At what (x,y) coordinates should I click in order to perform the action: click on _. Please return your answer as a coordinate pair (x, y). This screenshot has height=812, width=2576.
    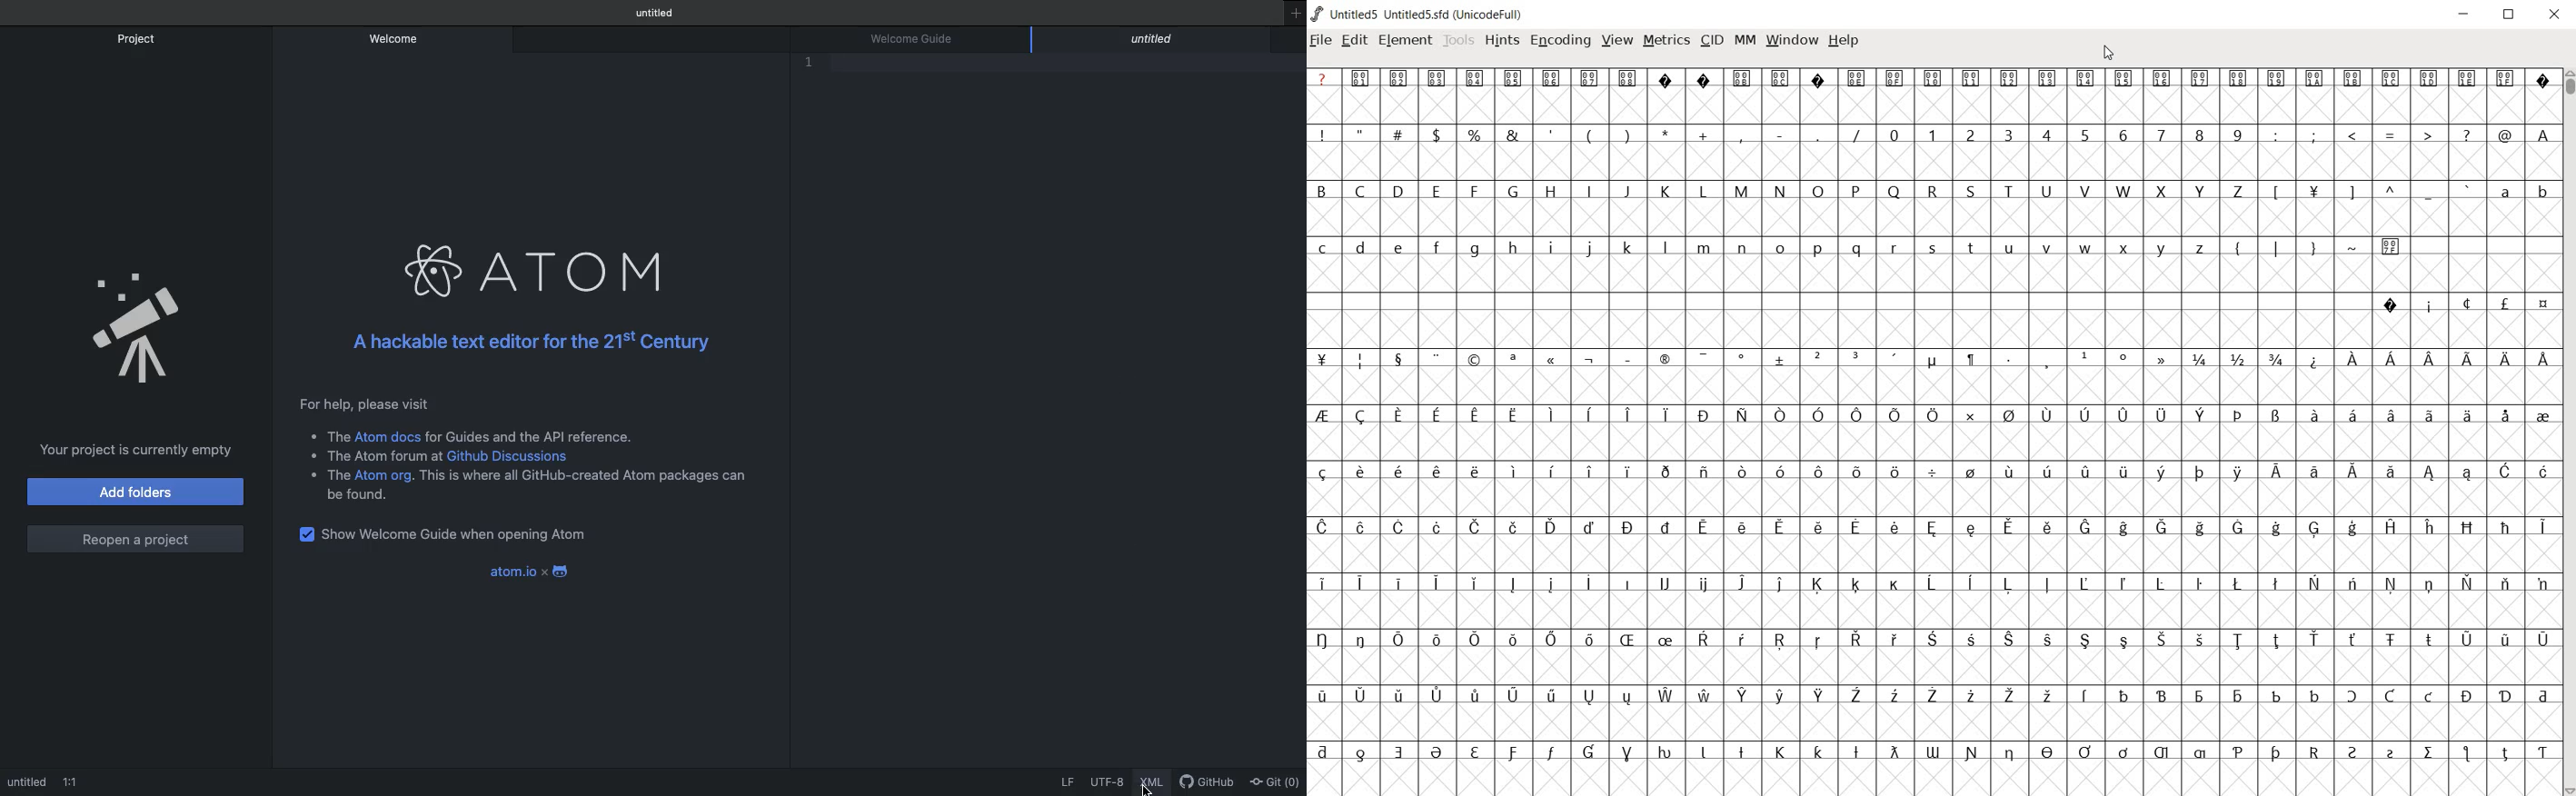
    Looking at the image, I should click on (2428, 192).